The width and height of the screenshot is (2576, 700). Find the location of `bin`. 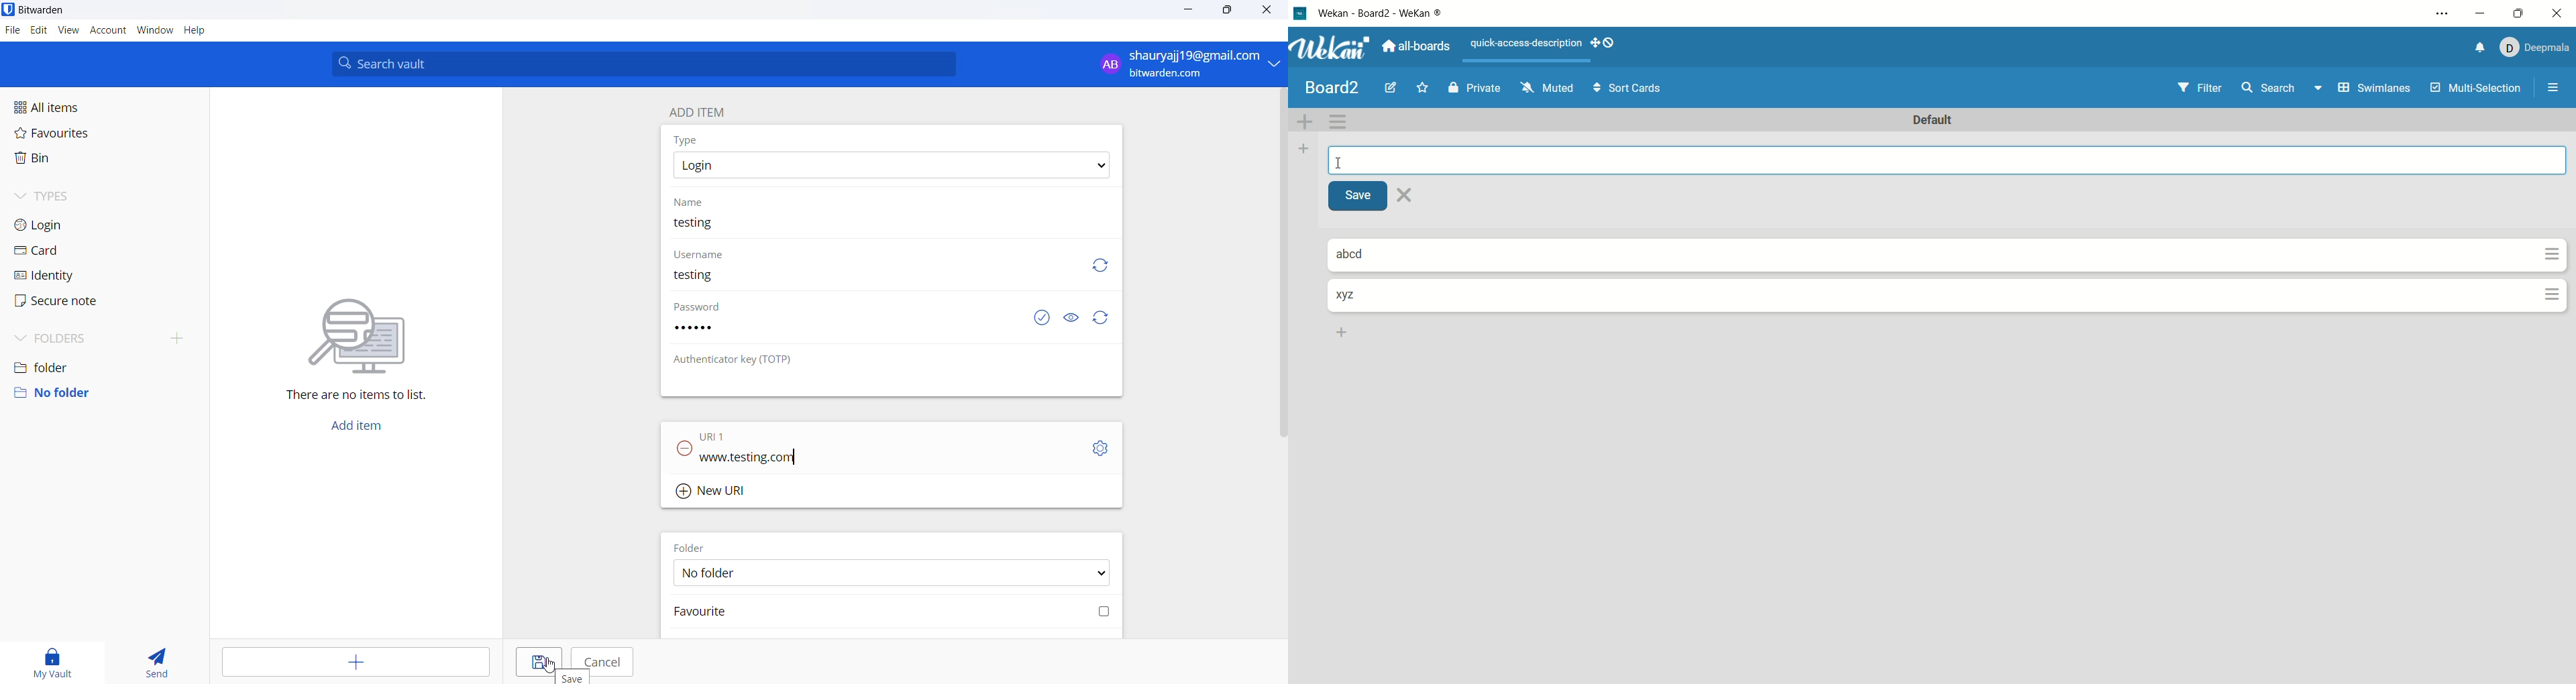

bin is located at coordinates (70, 162).